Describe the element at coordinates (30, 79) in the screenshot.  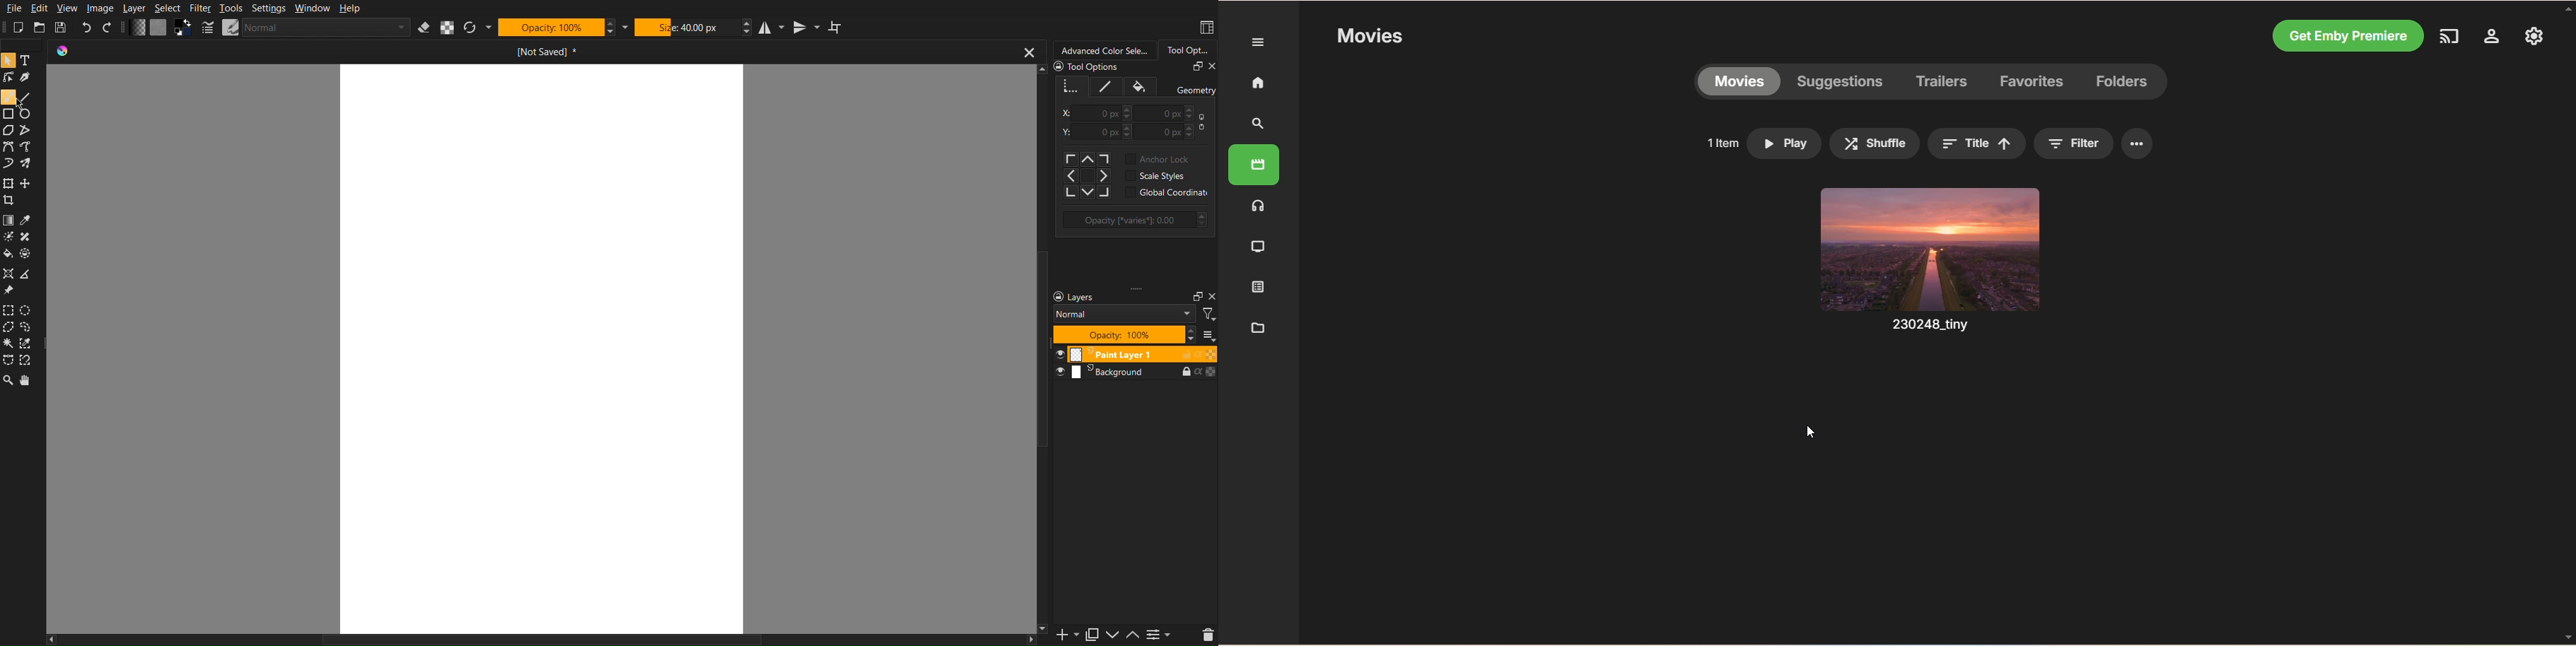
I see `Lineart` at that location.